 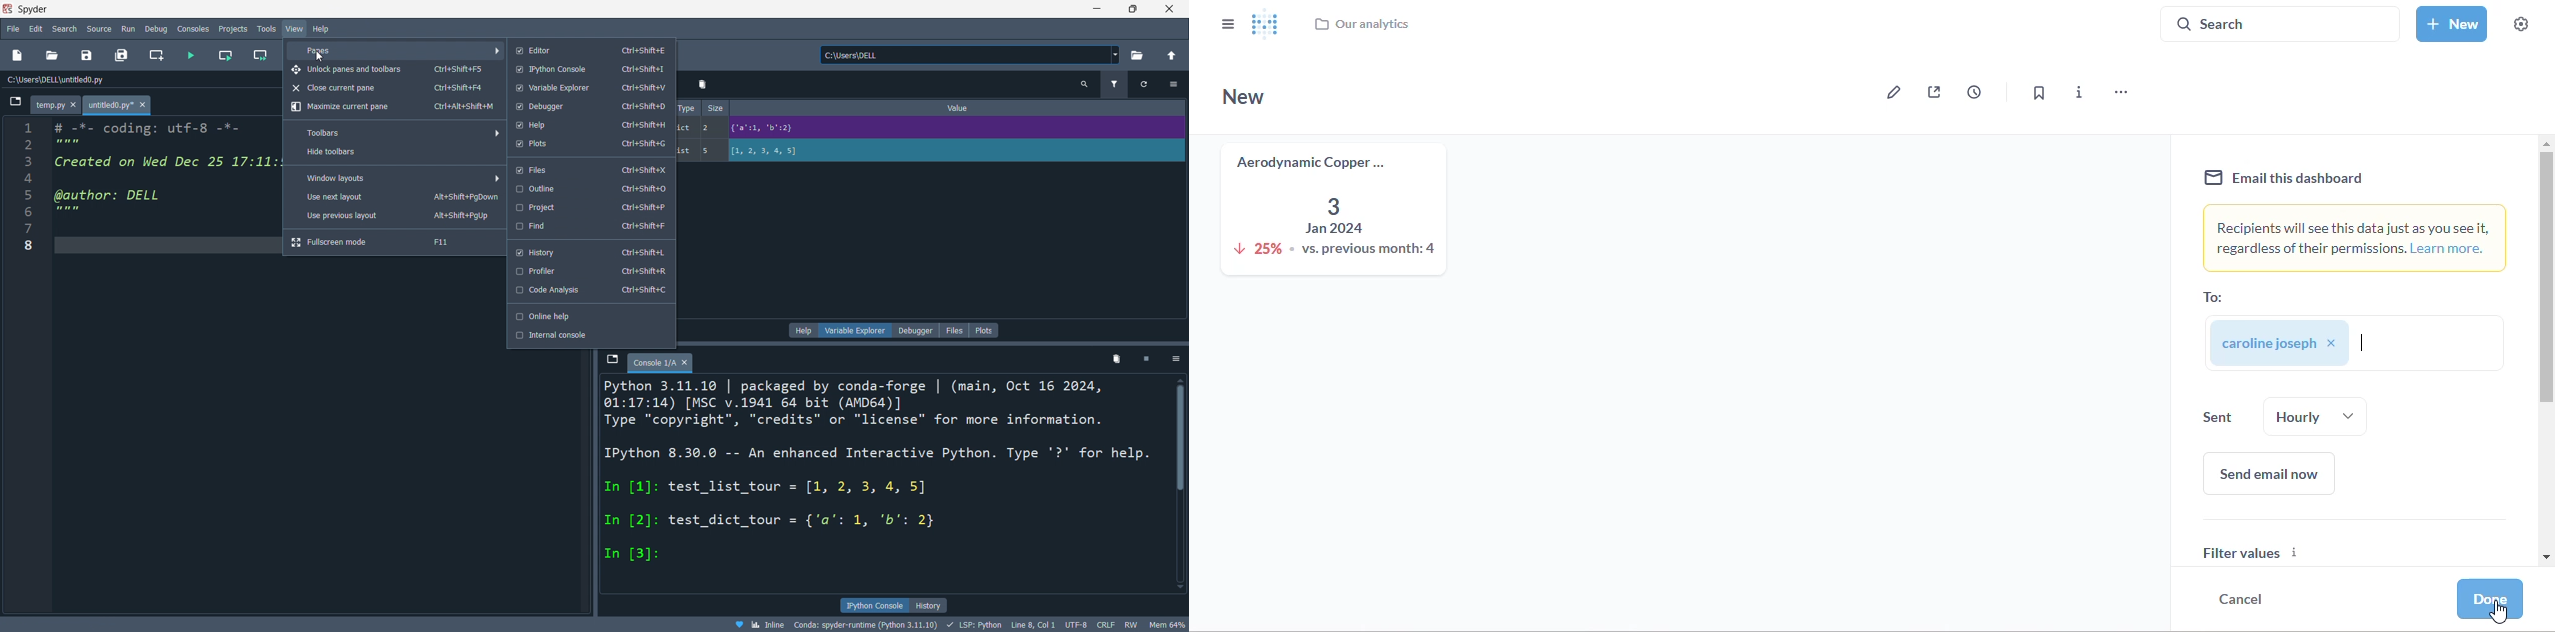 I want to click on save all, so click(x=121, y=56).